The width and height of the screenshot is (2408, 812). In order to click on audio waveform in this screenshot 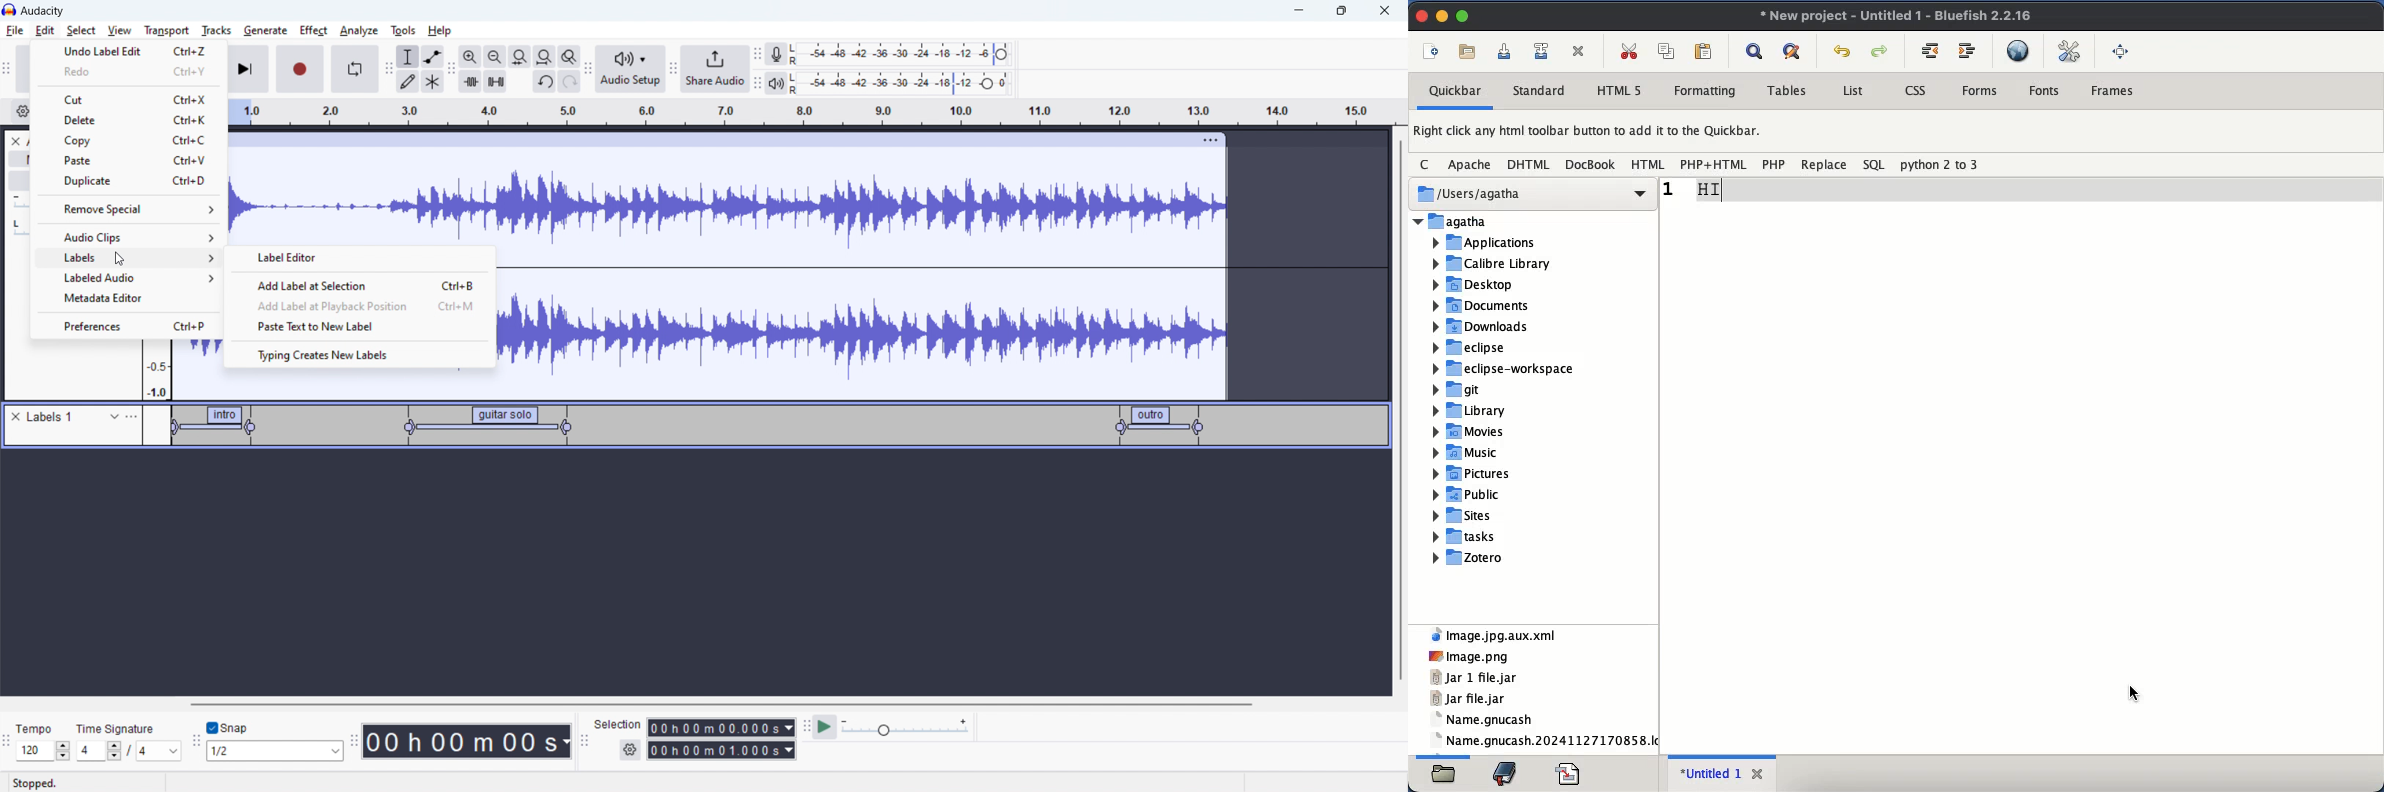, I will do `click(864, 324)`.